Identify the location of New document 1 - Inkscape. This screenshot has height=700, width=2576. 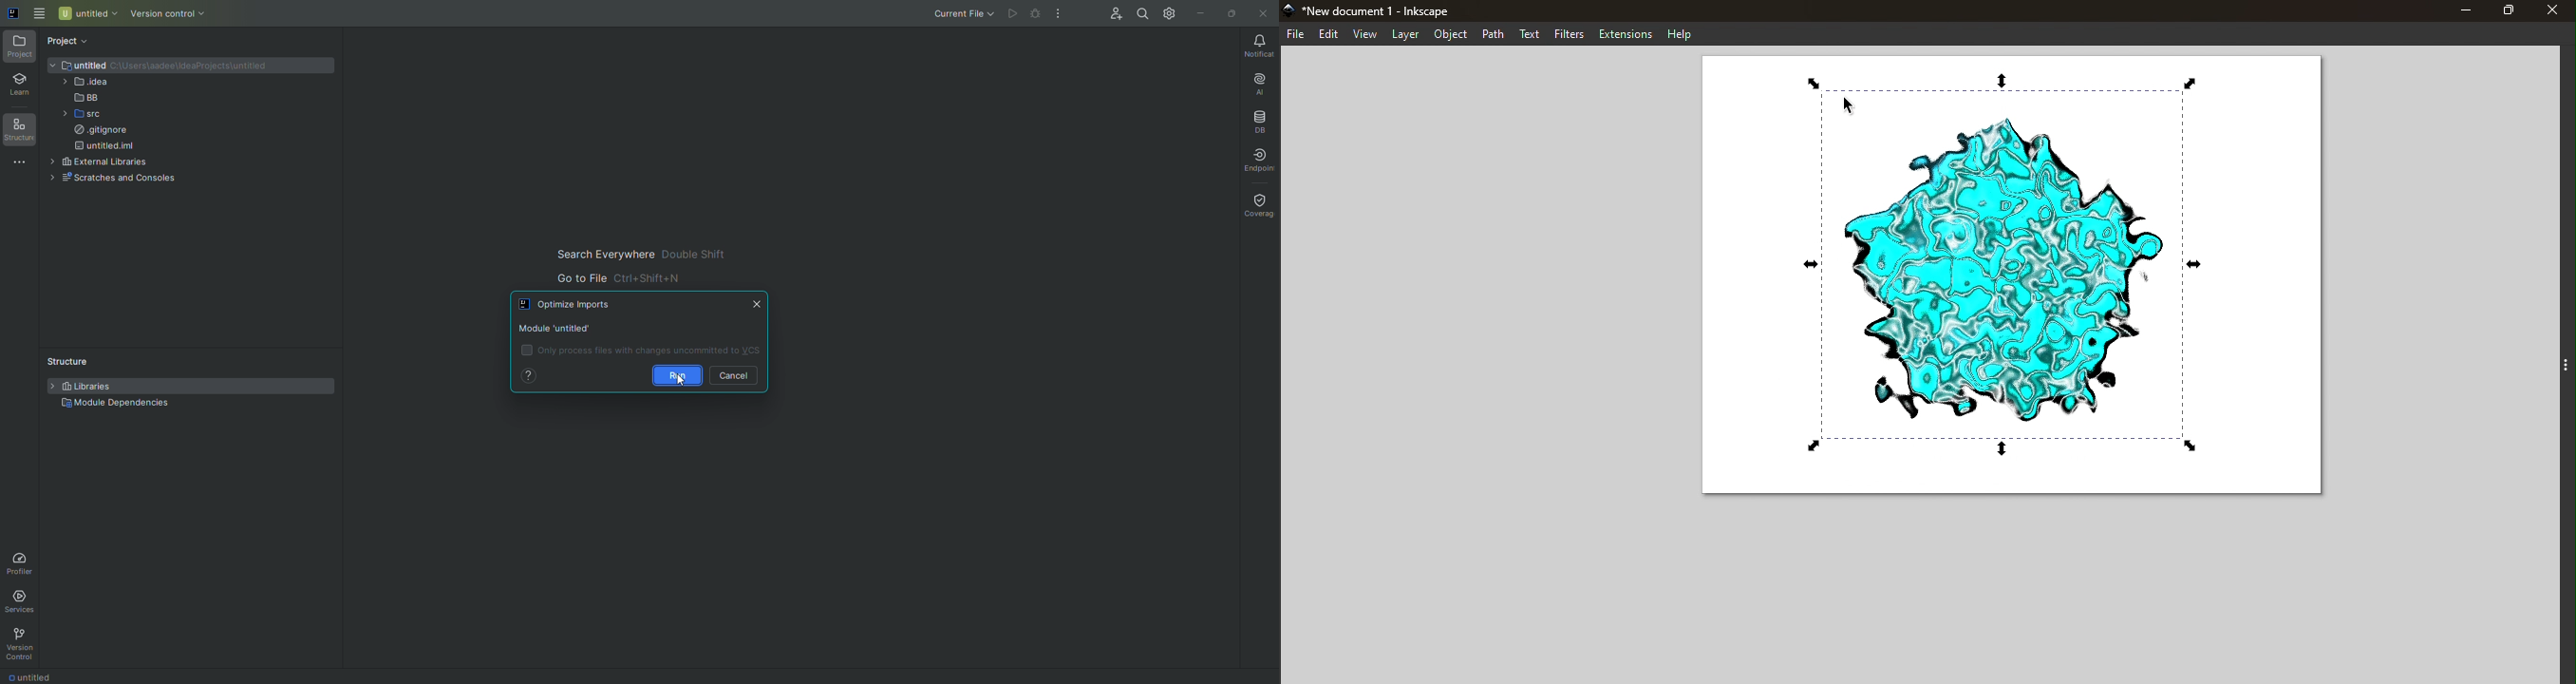
(1389, 10).